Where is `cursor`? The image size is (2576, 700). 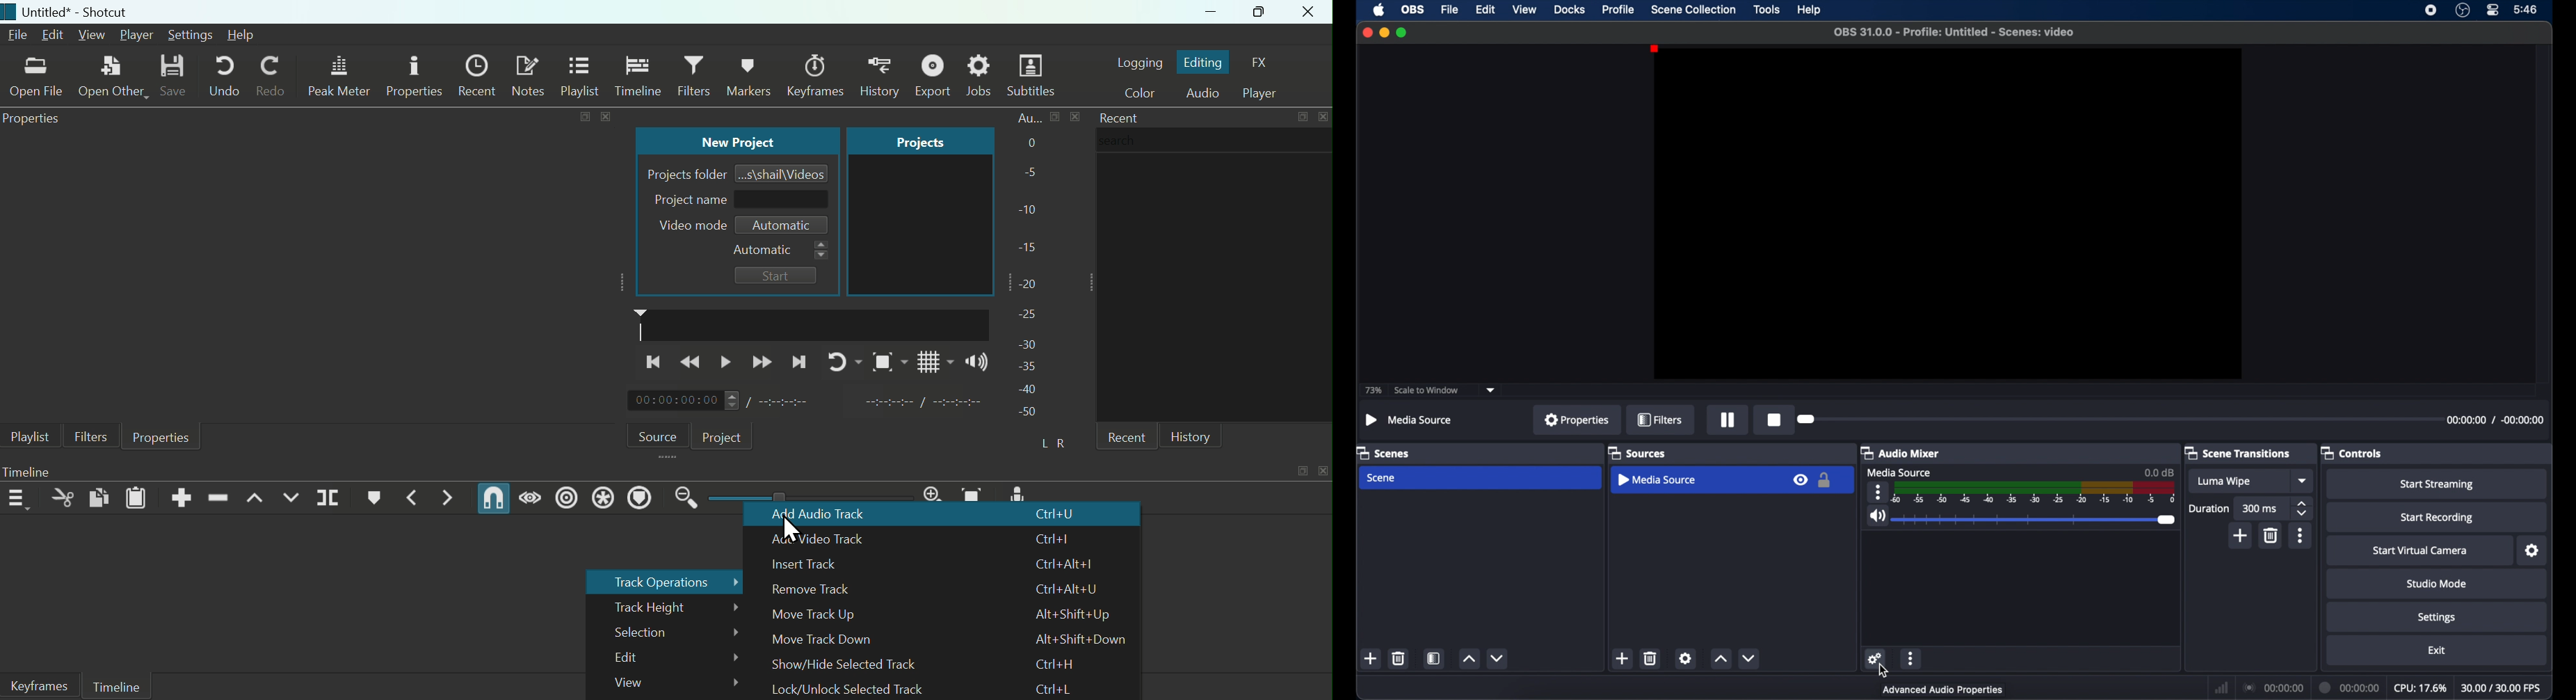 cursor is located at coordinates (1885, 671).